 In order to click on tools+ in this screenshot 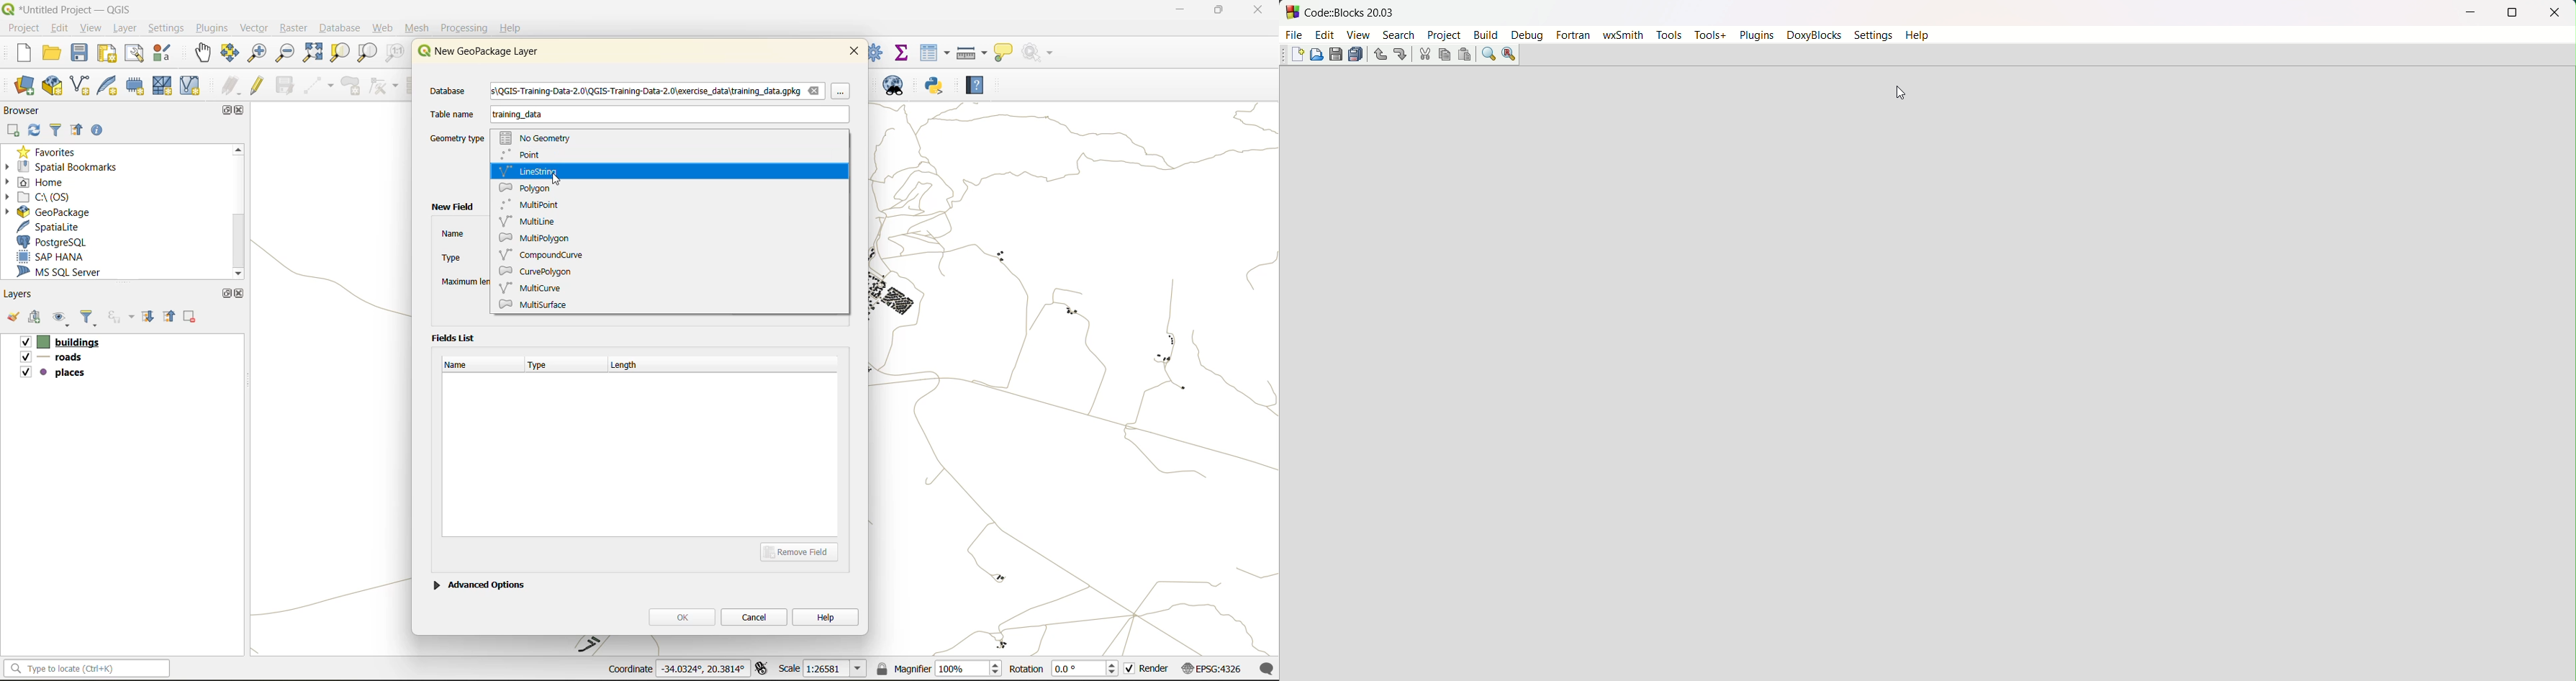, I will do `click(1708, 36)`.